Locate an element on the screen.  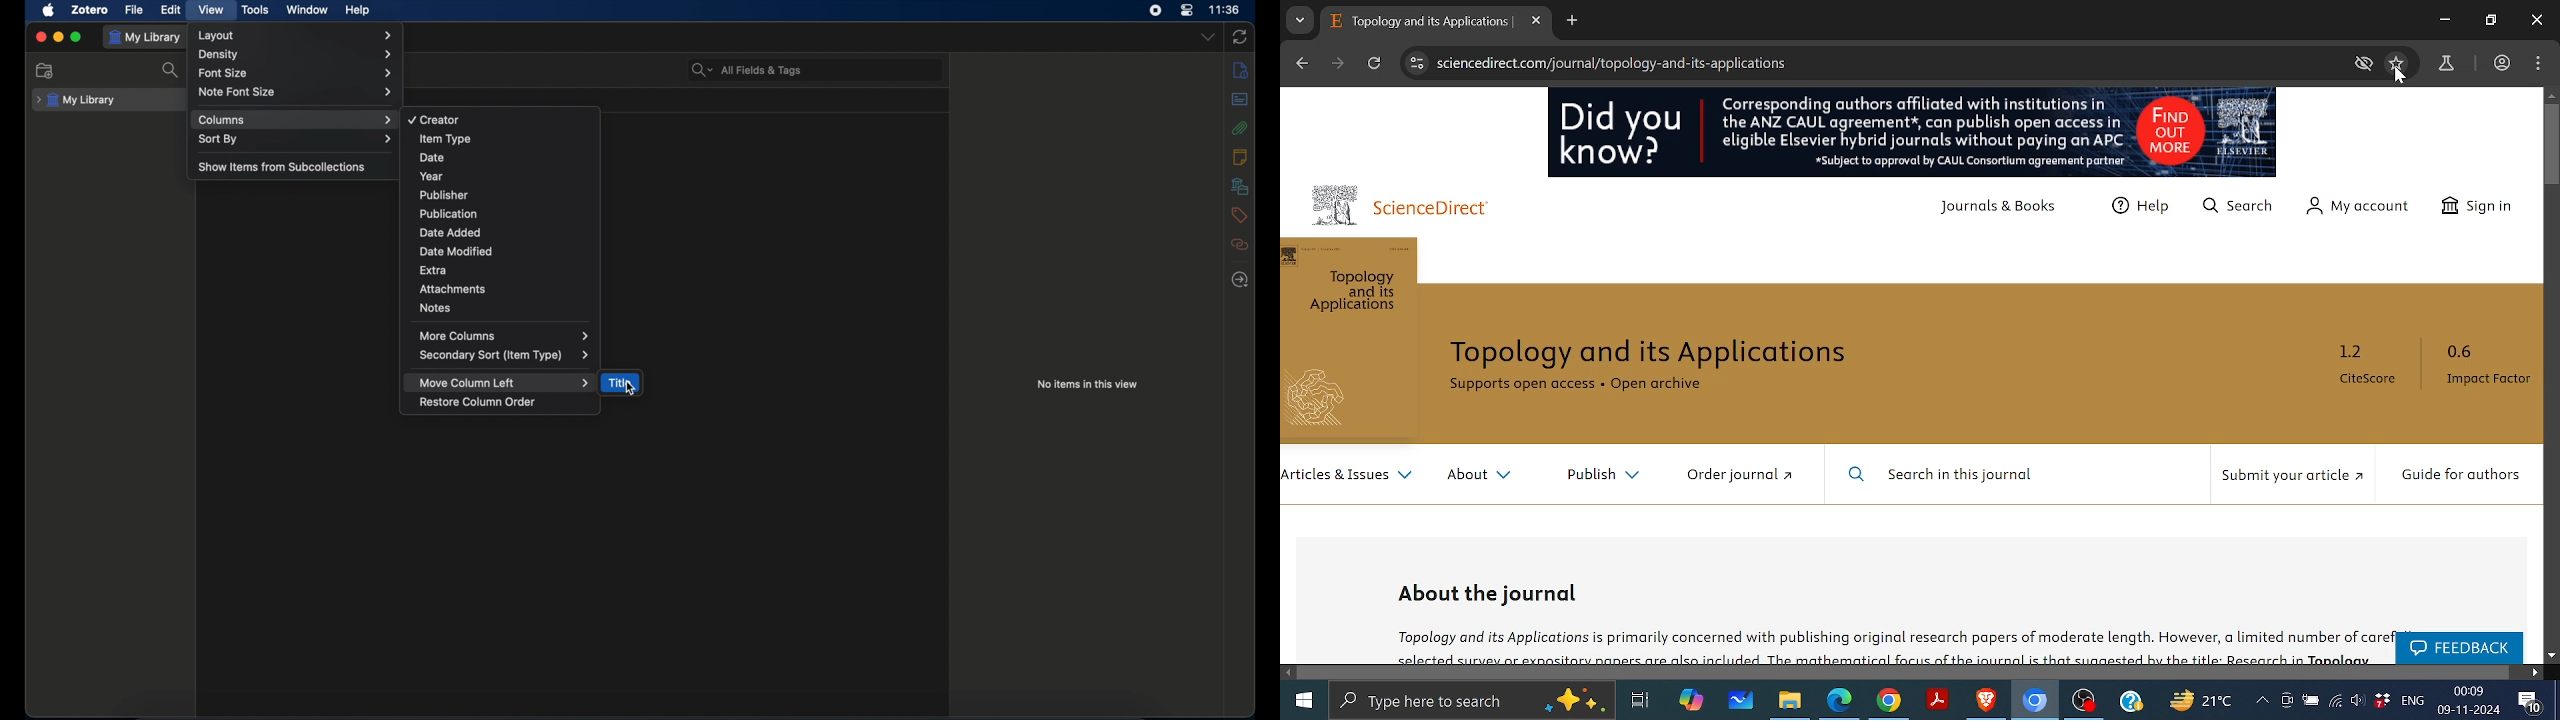
about the journal is located at coordinates (1491, 592).